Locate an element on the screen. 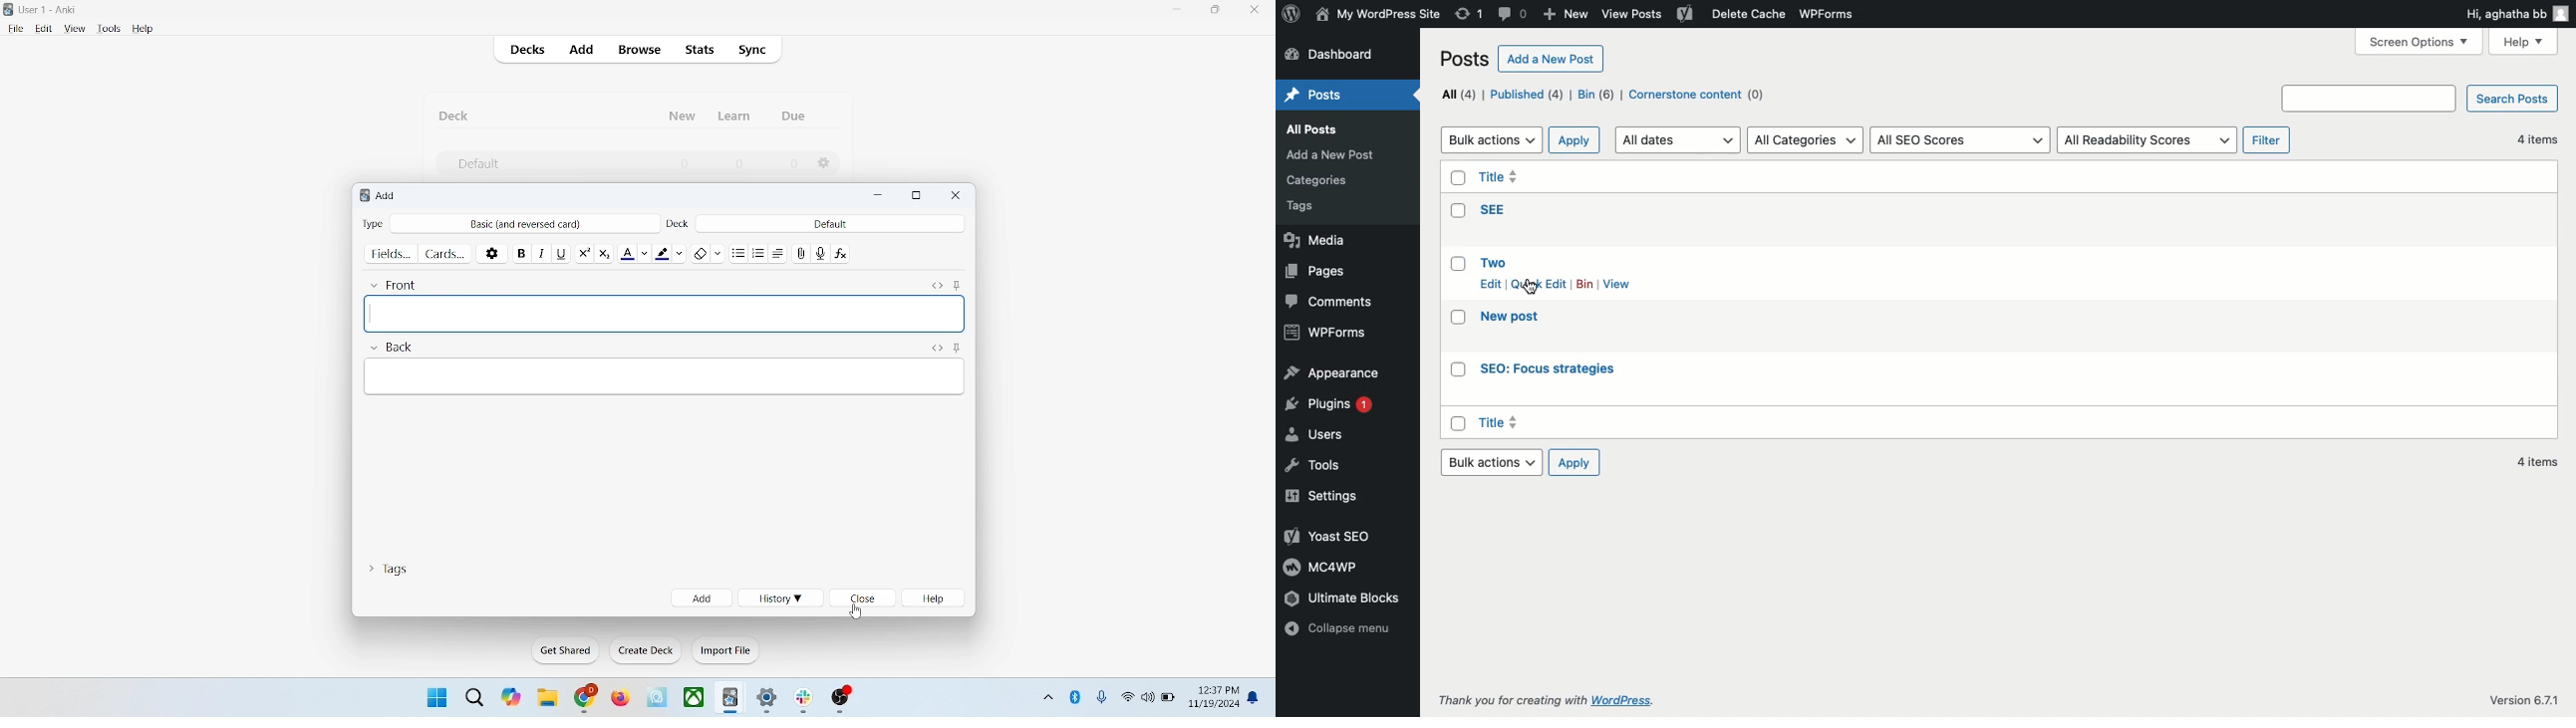  bluetooth is located at coordinates (1076, 696).